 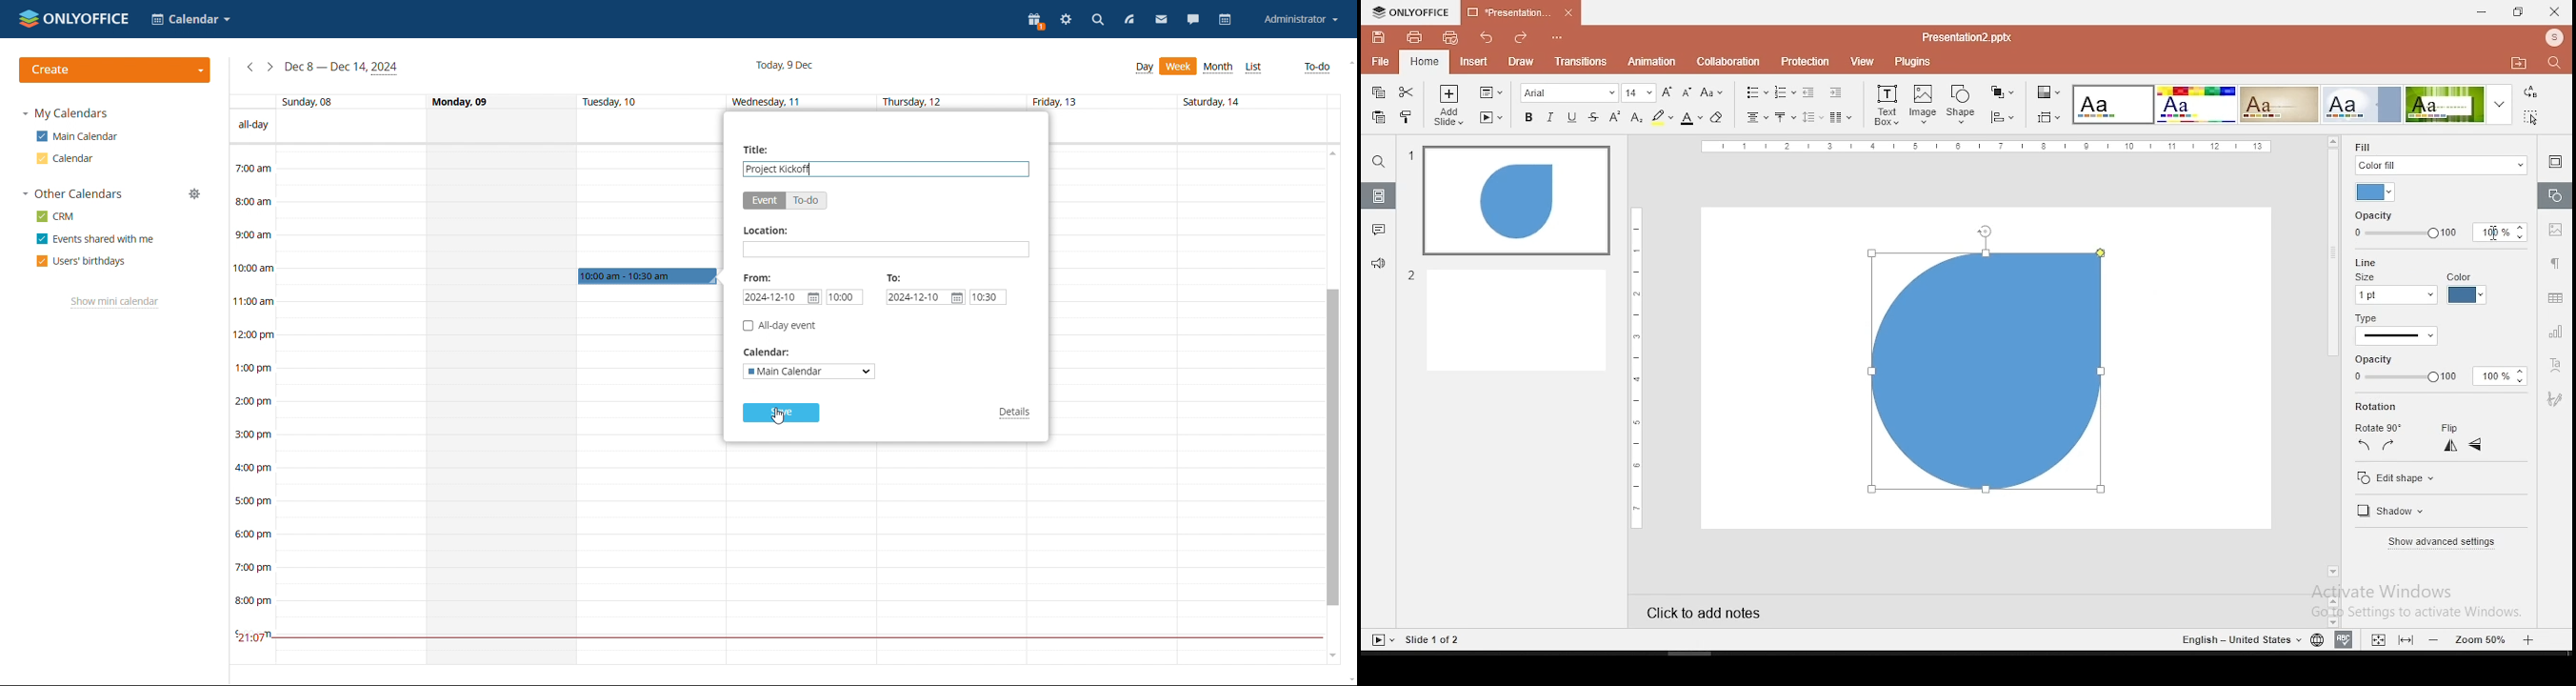 I want to click on opacity, so click(x=2433, y=370).